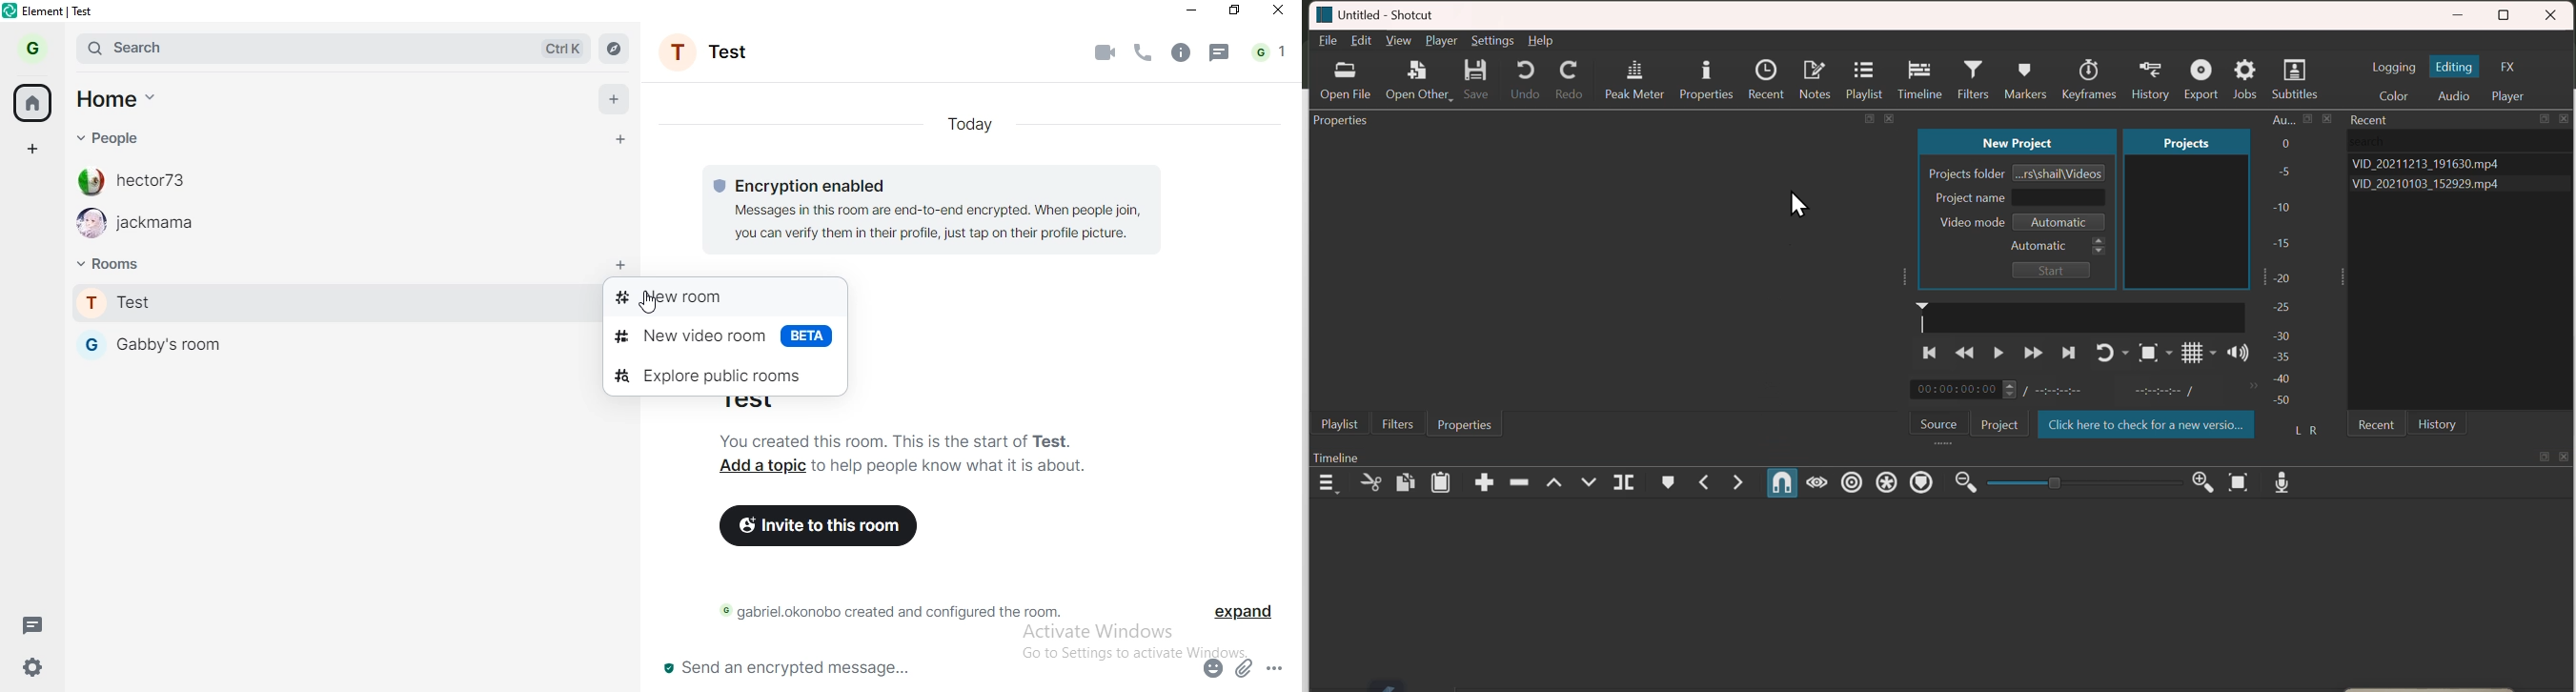 This screenshot has width=2576, height=700. Describe the element at coordinates (1669, 482) in the screenshot. I see `Edit/create Marker` at that location.